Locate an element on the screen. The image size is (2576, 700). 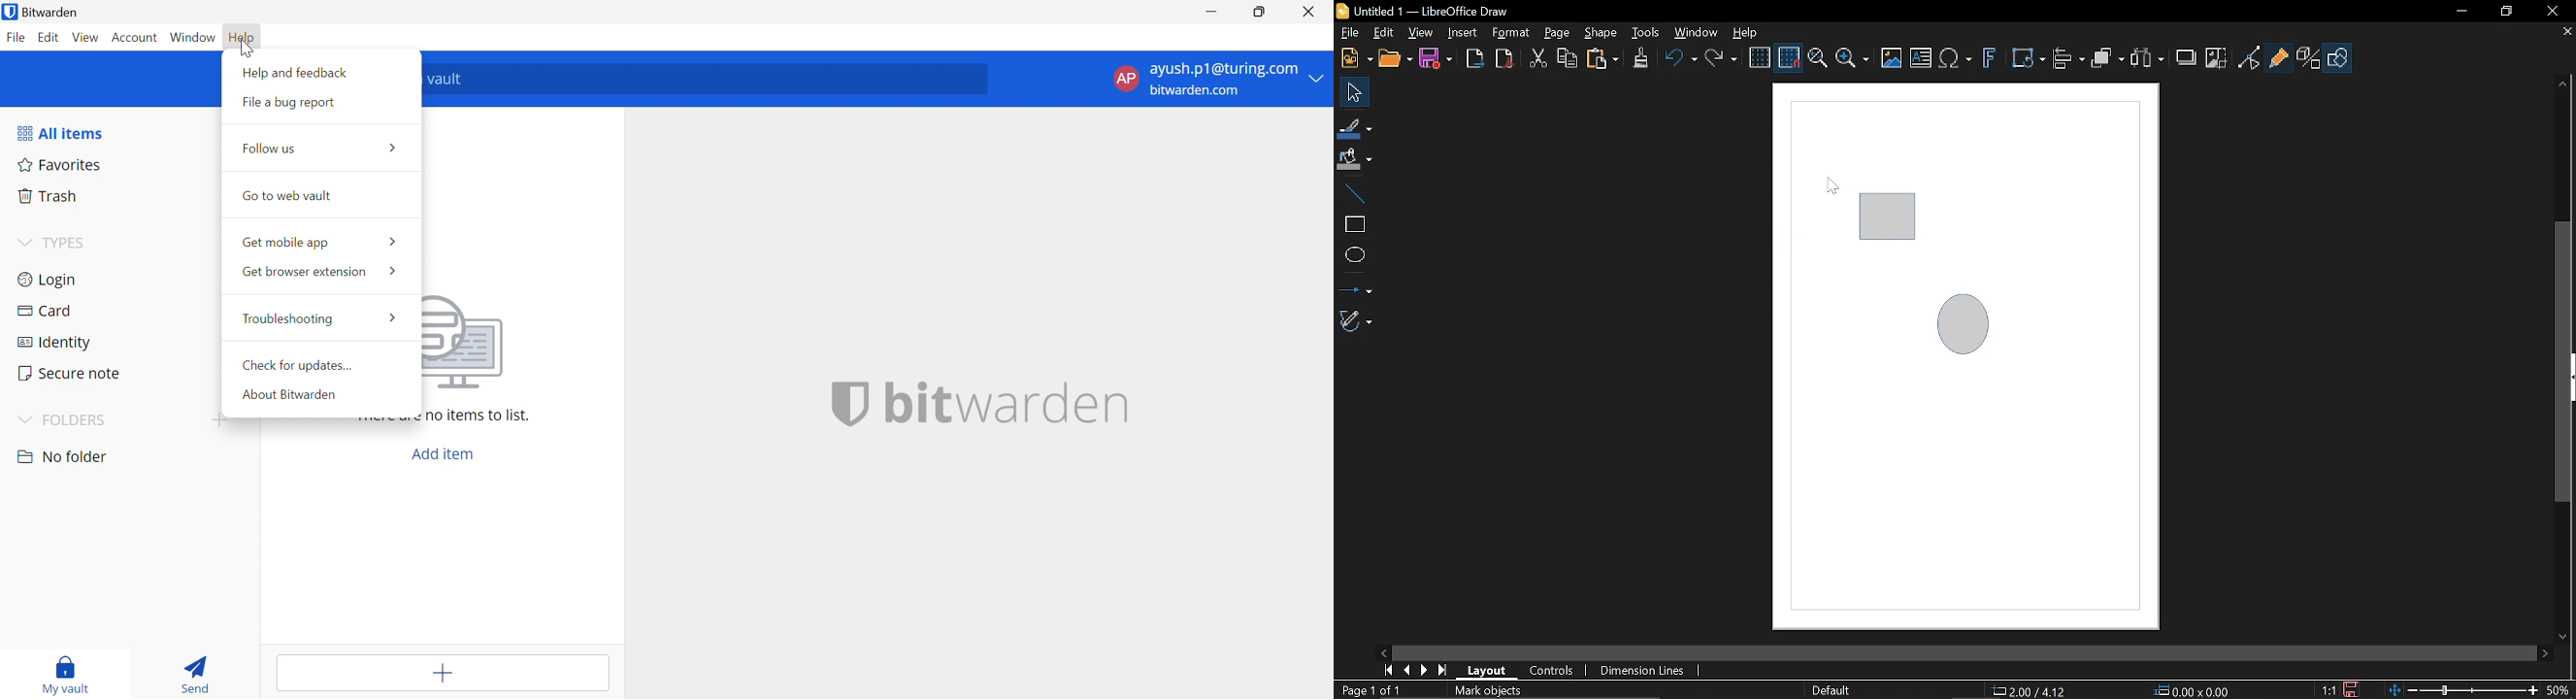
Account is located at coordinates (135, 39).